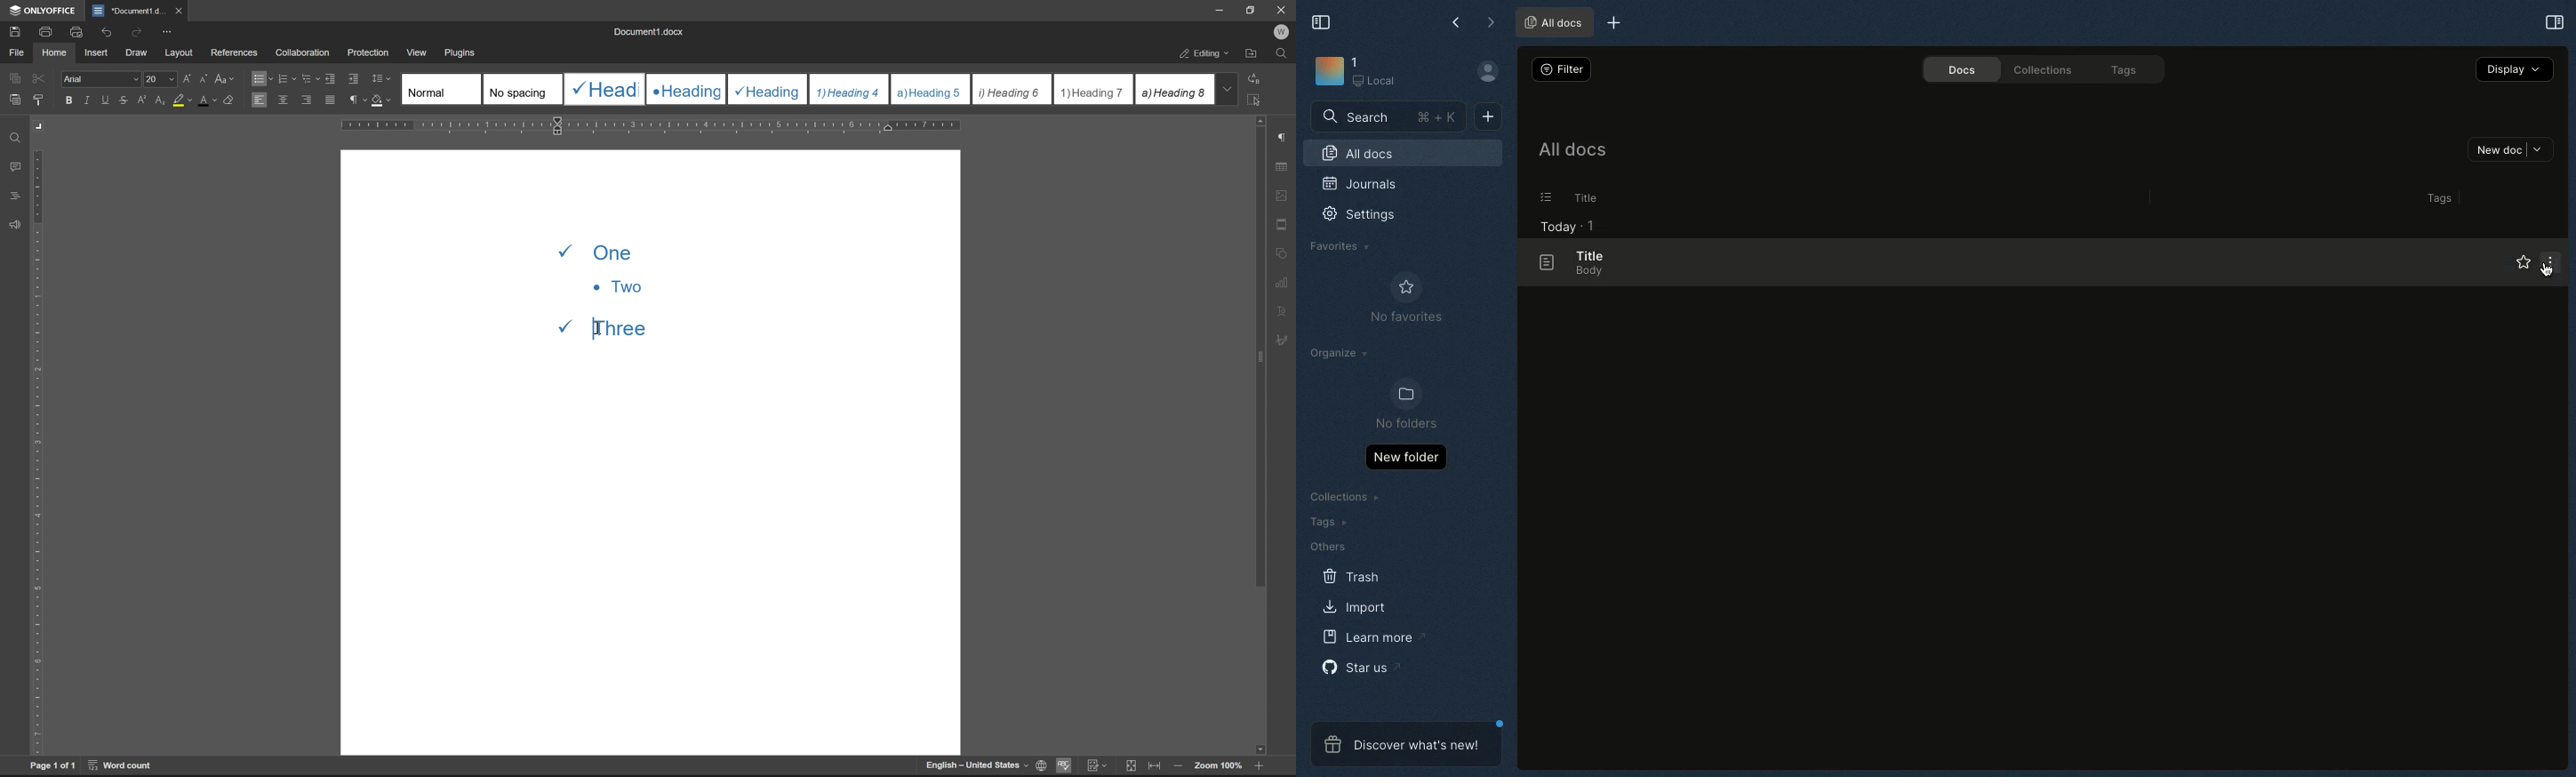 The width and height of the screenshot is (2576, 784). What do you see at coordinates (1281, 224) in the screenshot?
I see `header & footer settings` at bounding box center [1281, 224].